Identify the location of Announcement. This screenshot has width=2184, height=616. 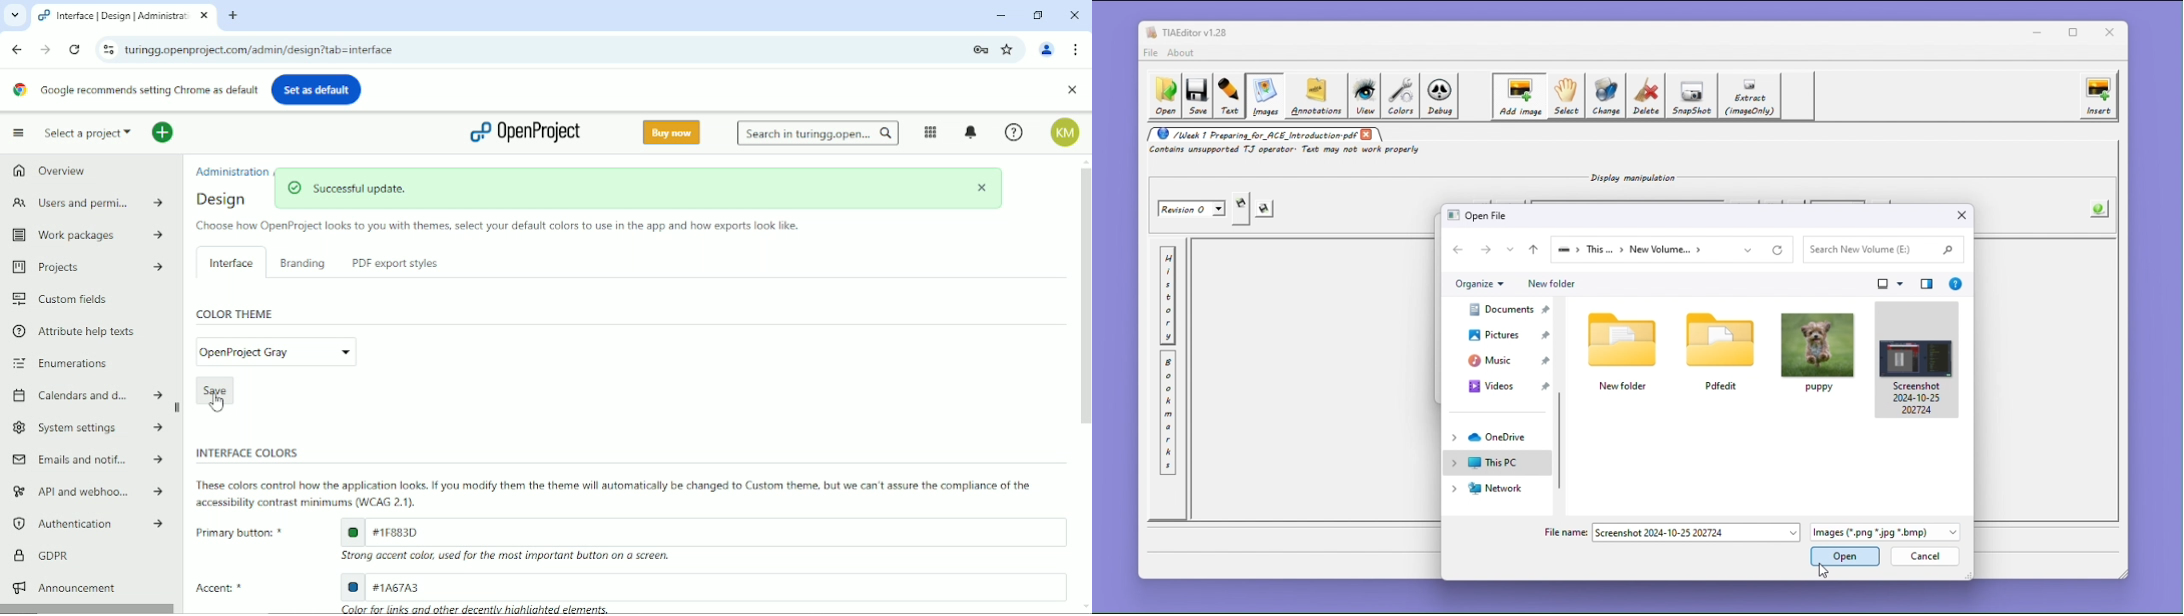
(63, 587).